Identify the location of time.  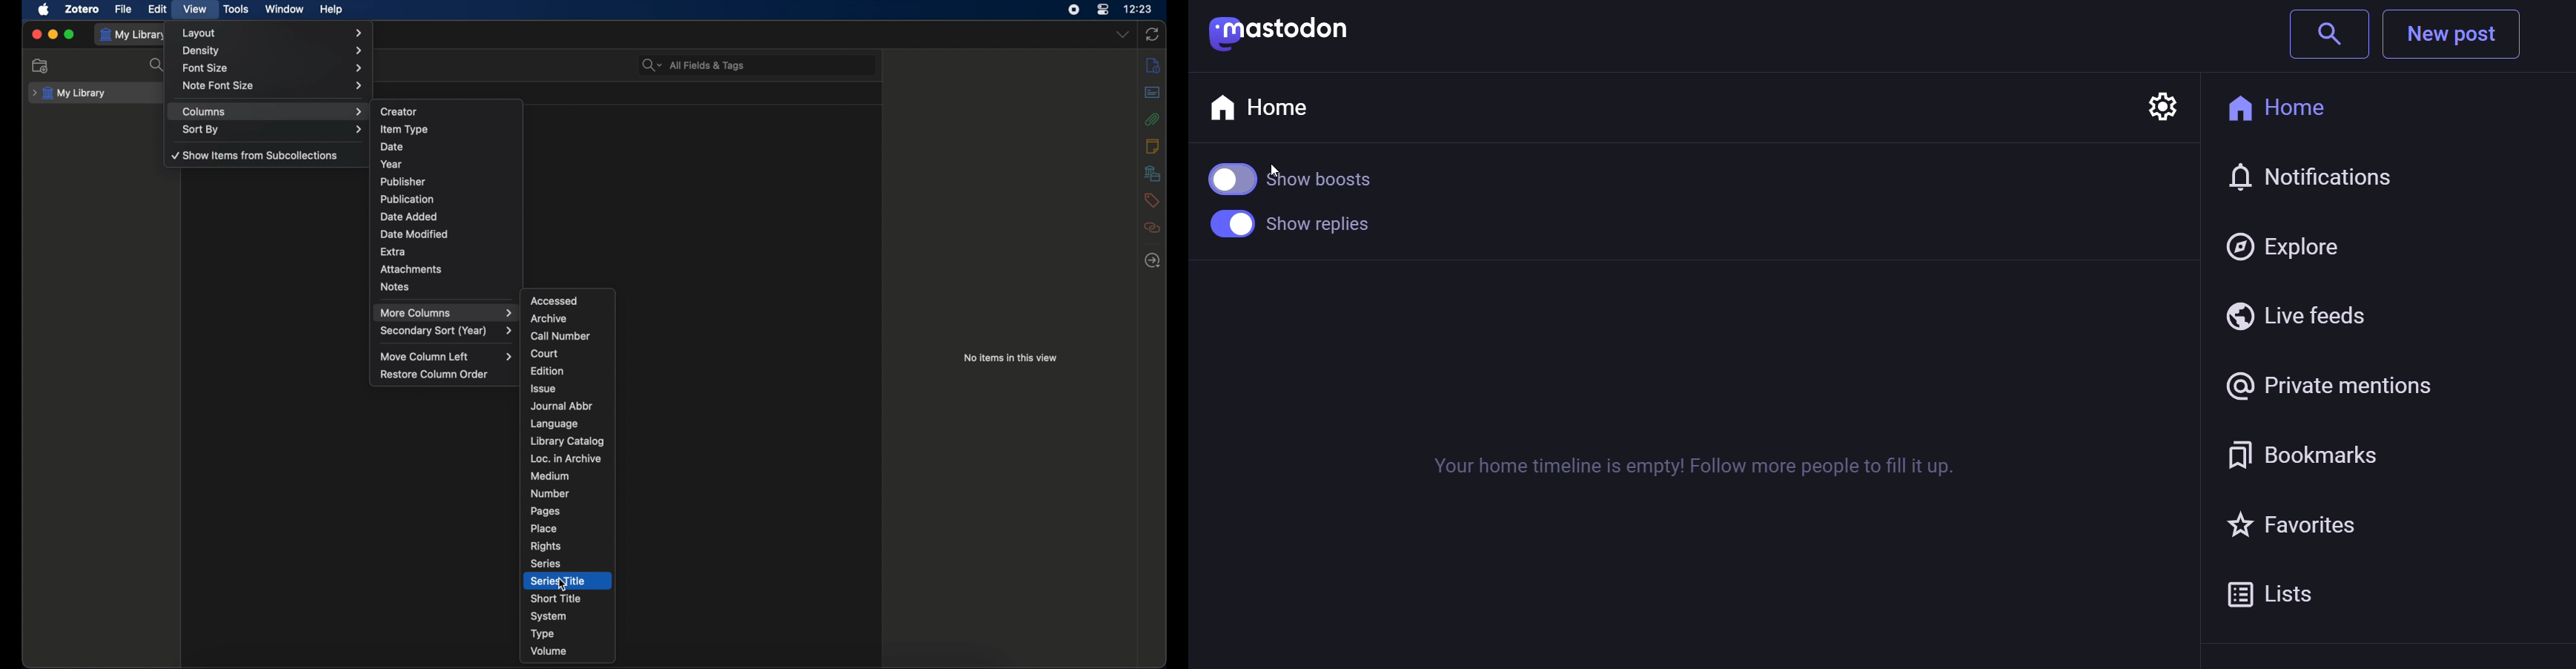
(1139, 8).